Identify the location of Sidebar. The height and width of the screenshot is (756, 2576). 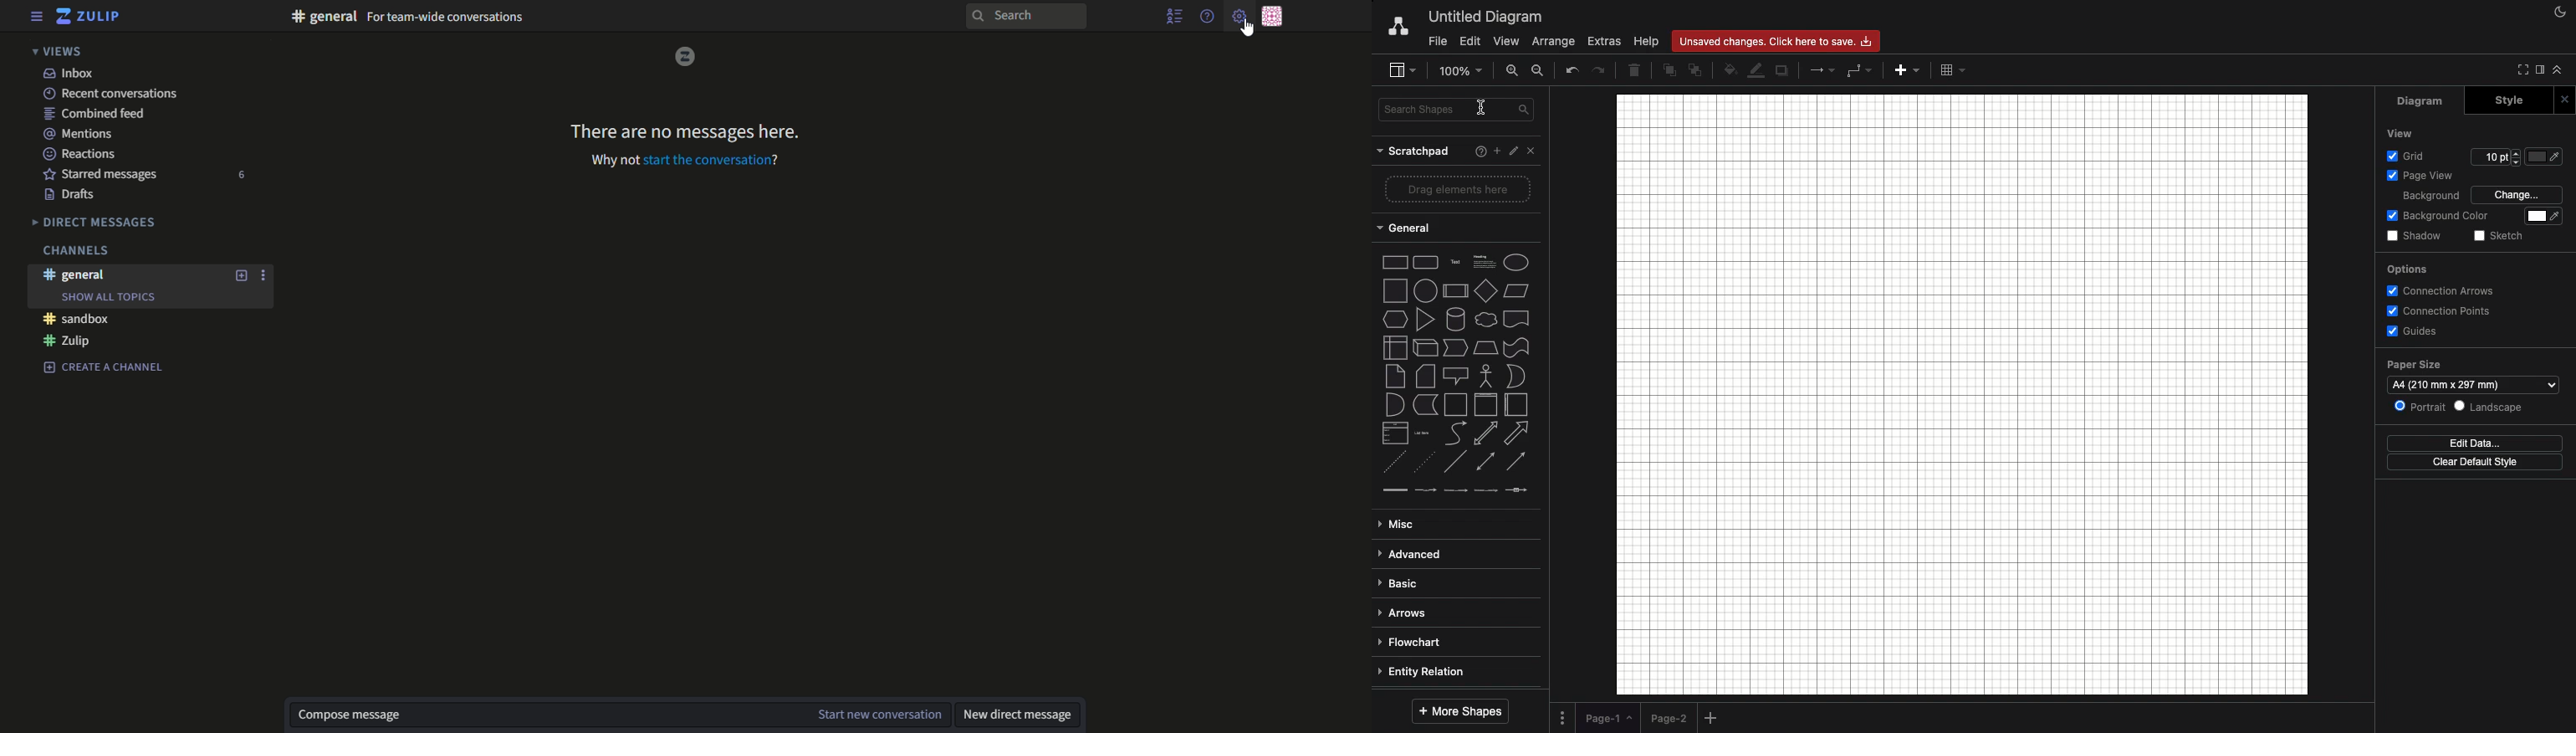
(1401, 70).